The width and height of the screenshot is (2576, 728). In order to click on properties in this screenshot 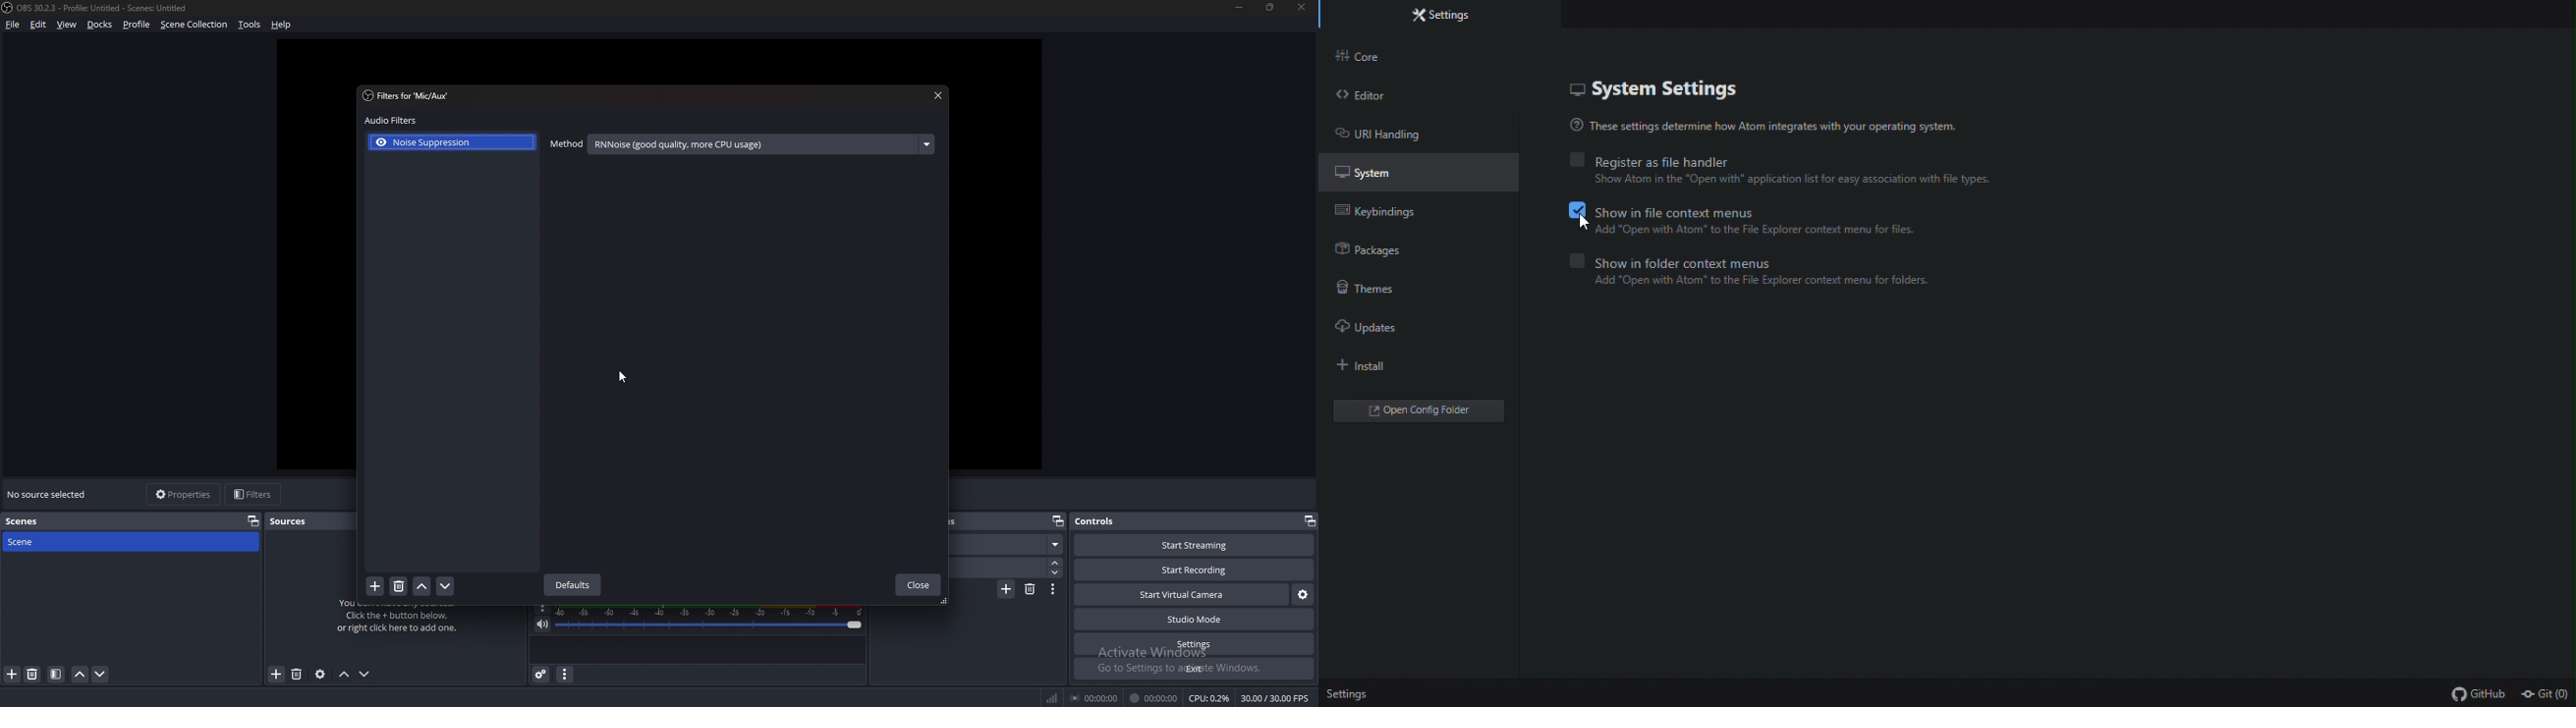, I will do `click(187, 495)`.